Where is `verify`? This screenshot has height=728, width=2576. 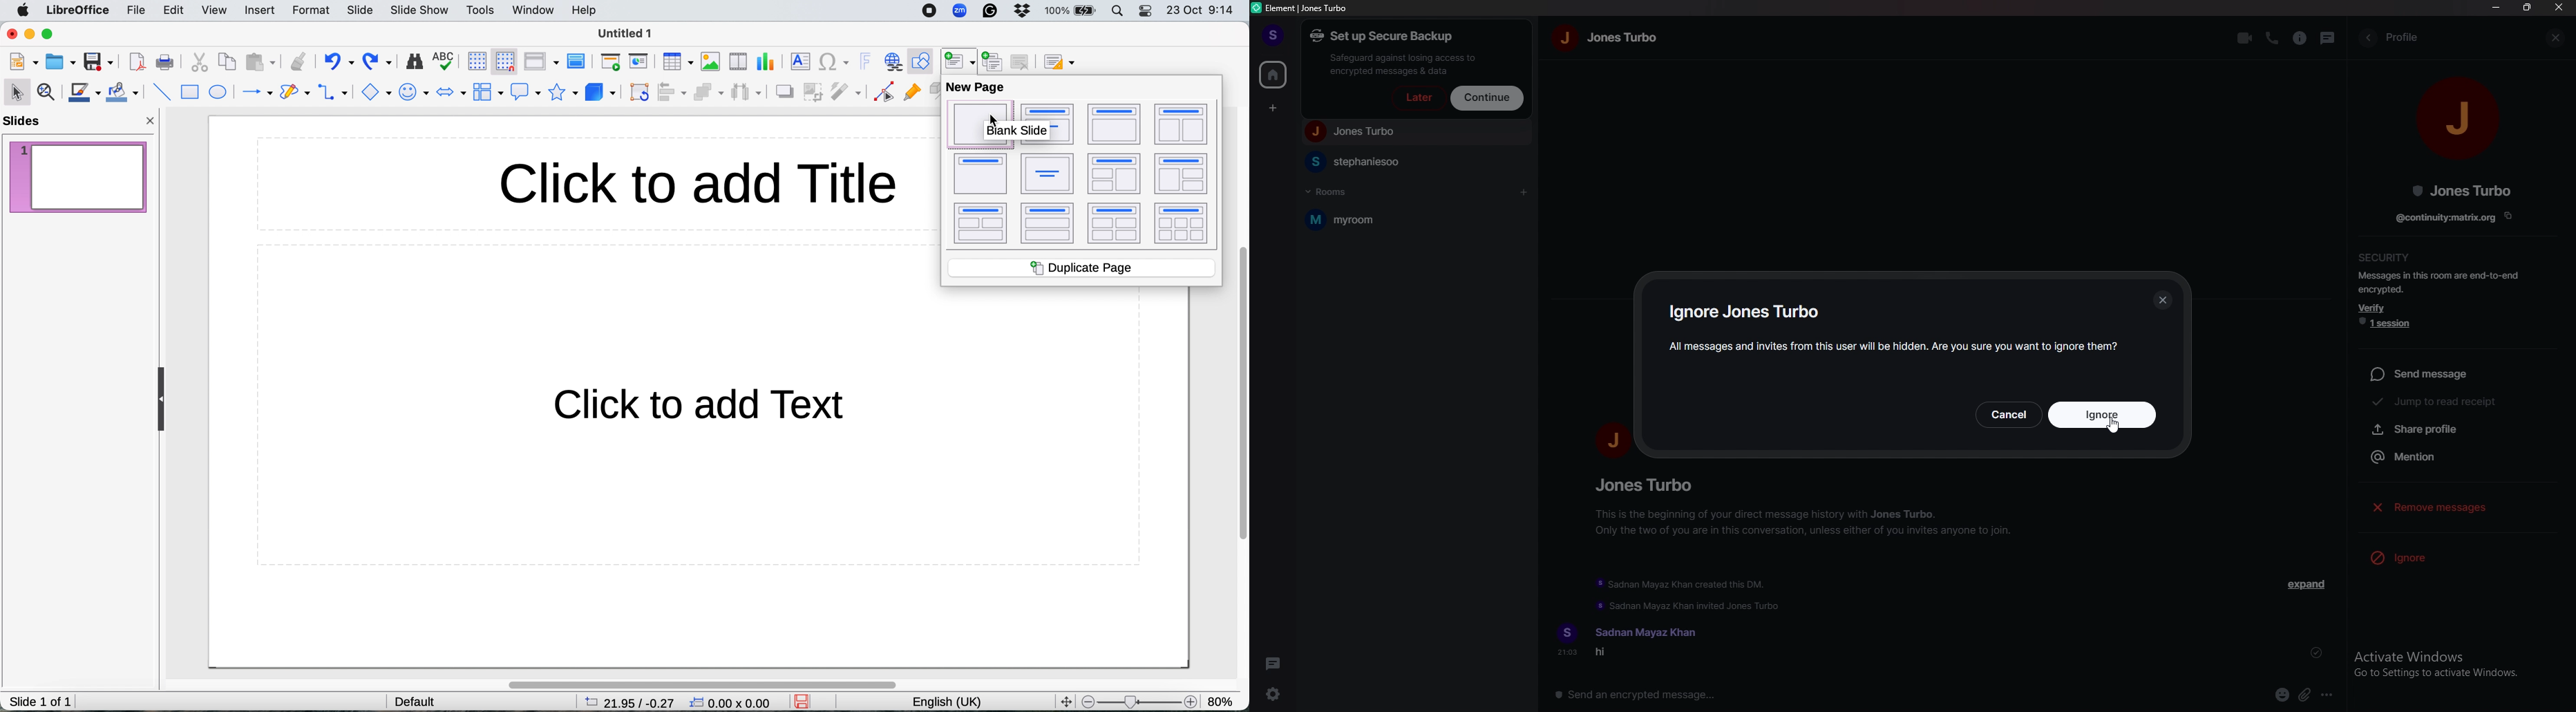 verify is located at coordinates (2374, 307).